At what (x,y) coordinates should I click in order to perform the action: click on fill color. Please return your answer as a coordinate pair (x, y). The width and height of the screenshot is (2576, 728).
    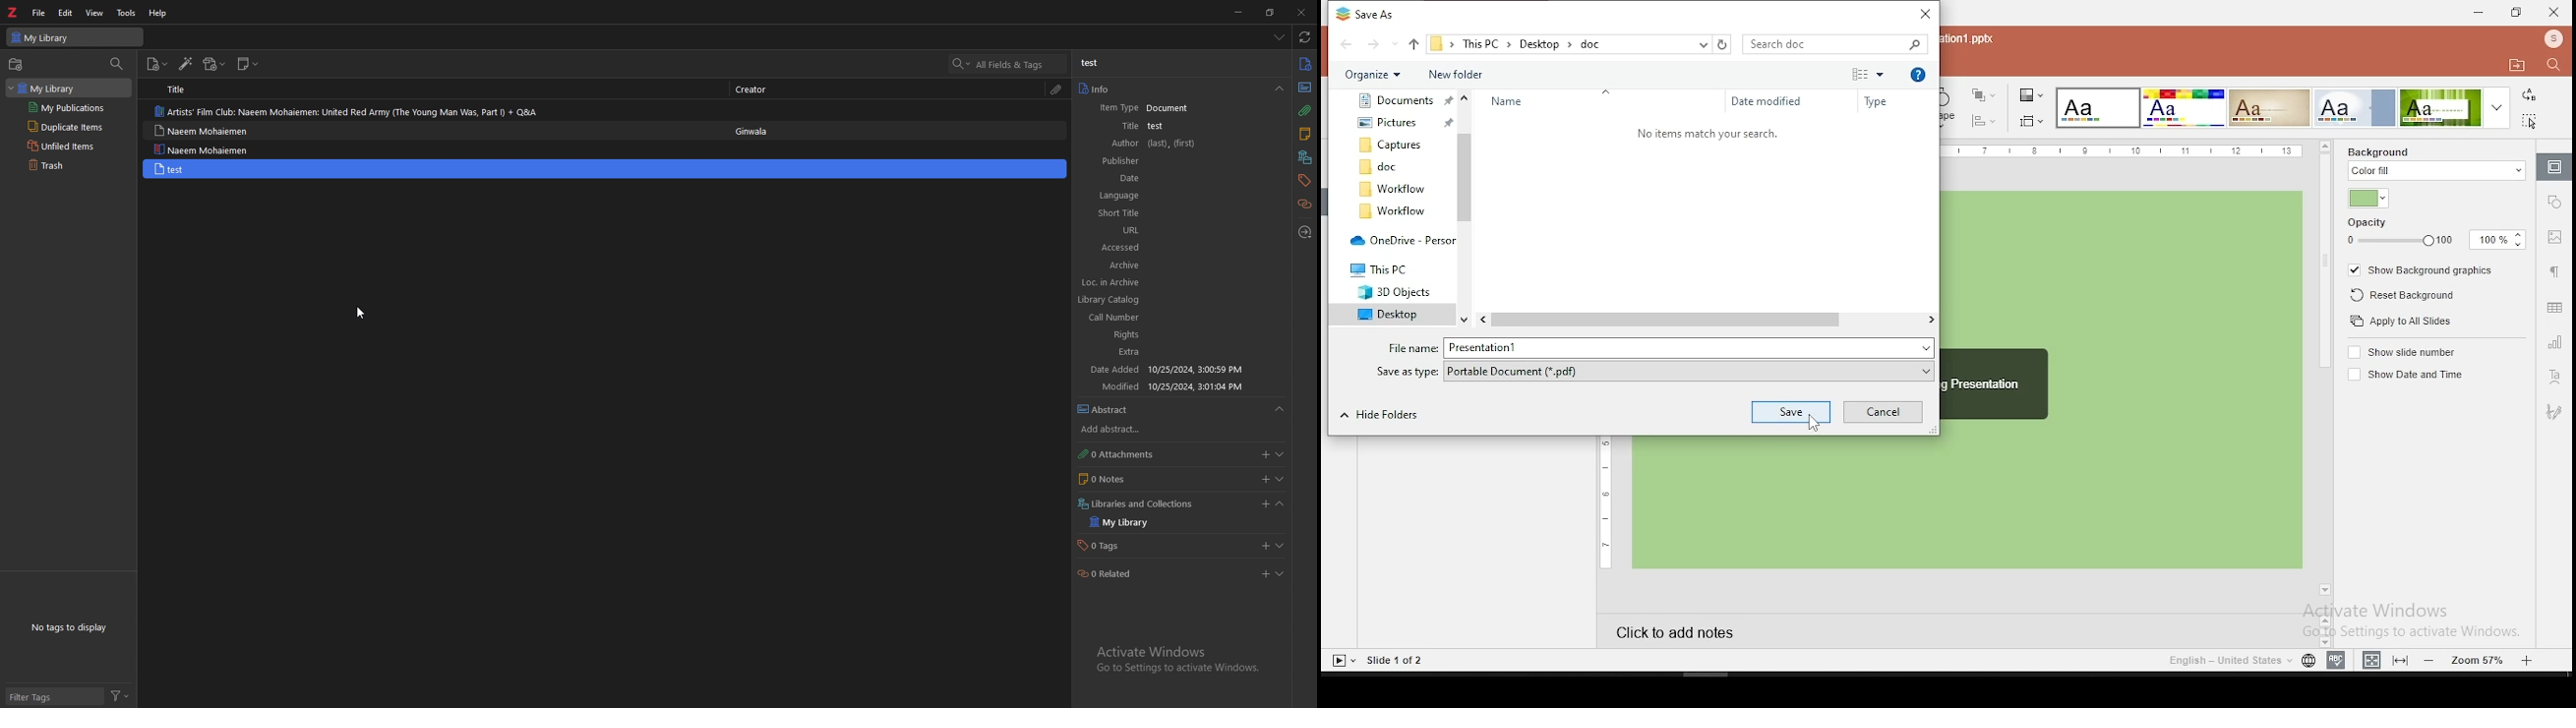
    Looking at the image, I should click on (2367, 199).